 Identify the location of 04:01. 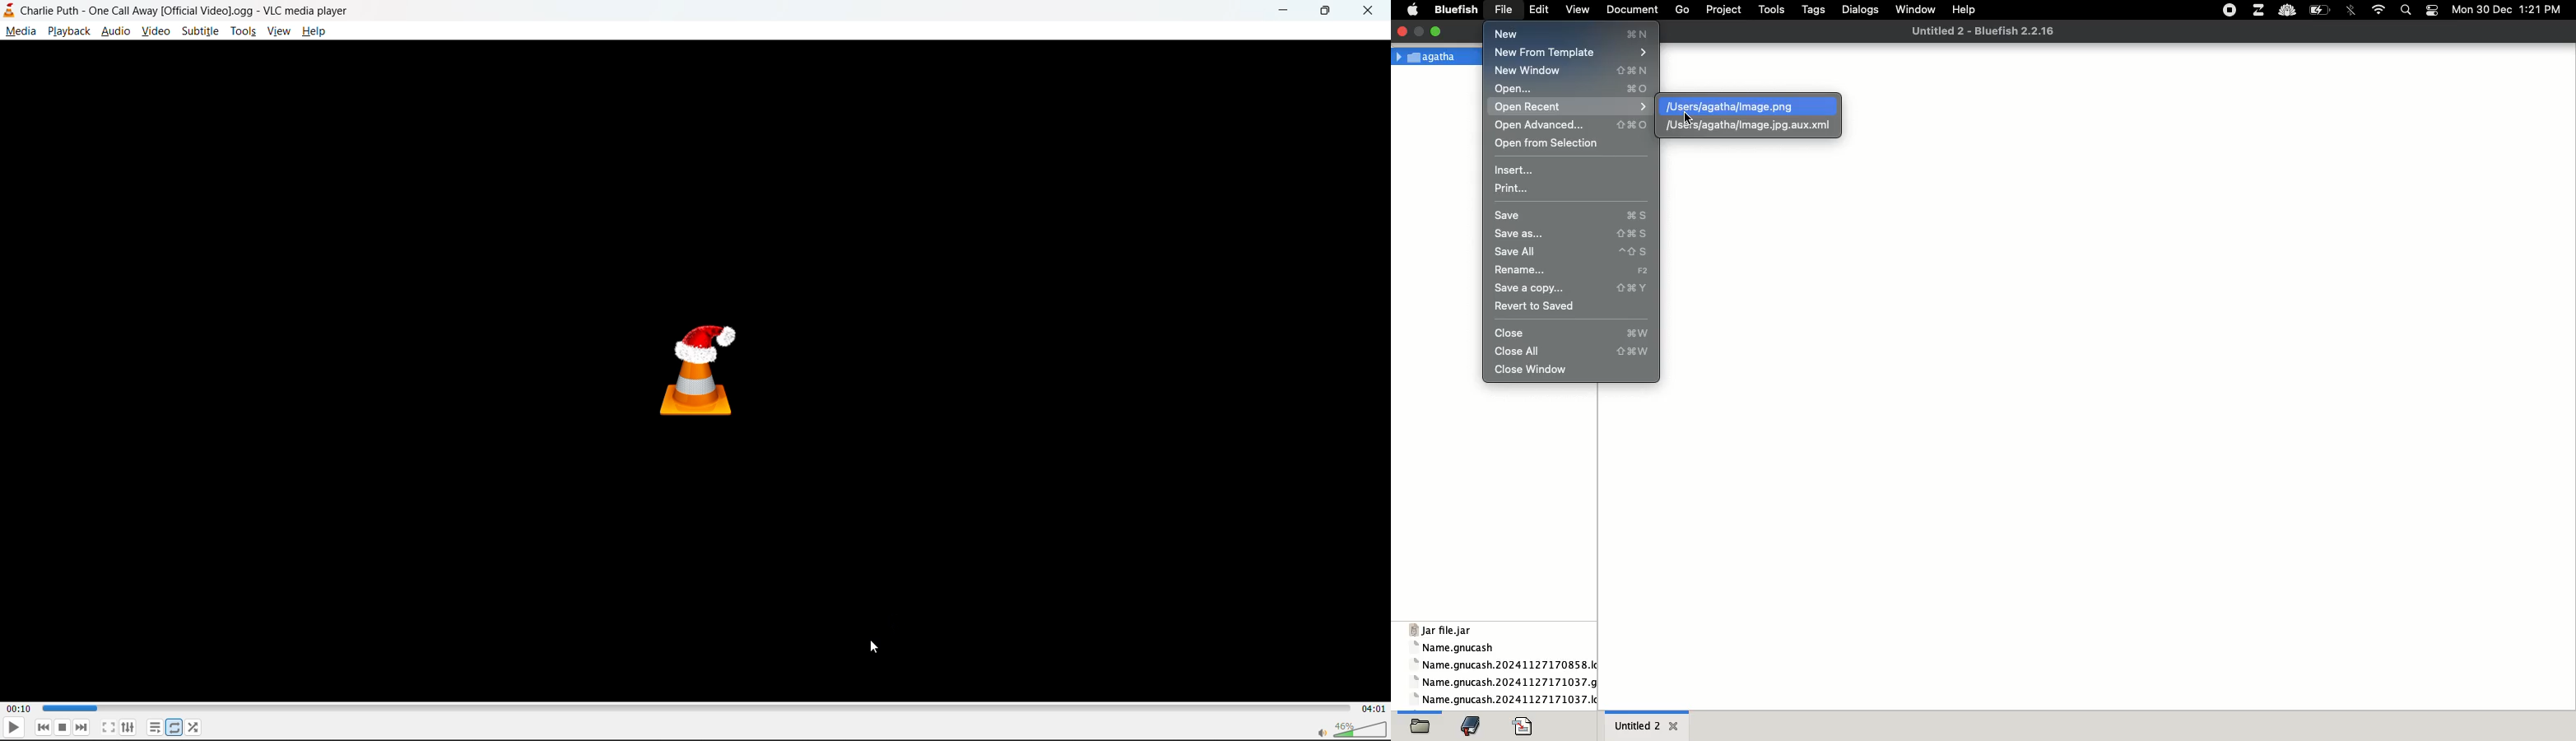
(1374, 709).